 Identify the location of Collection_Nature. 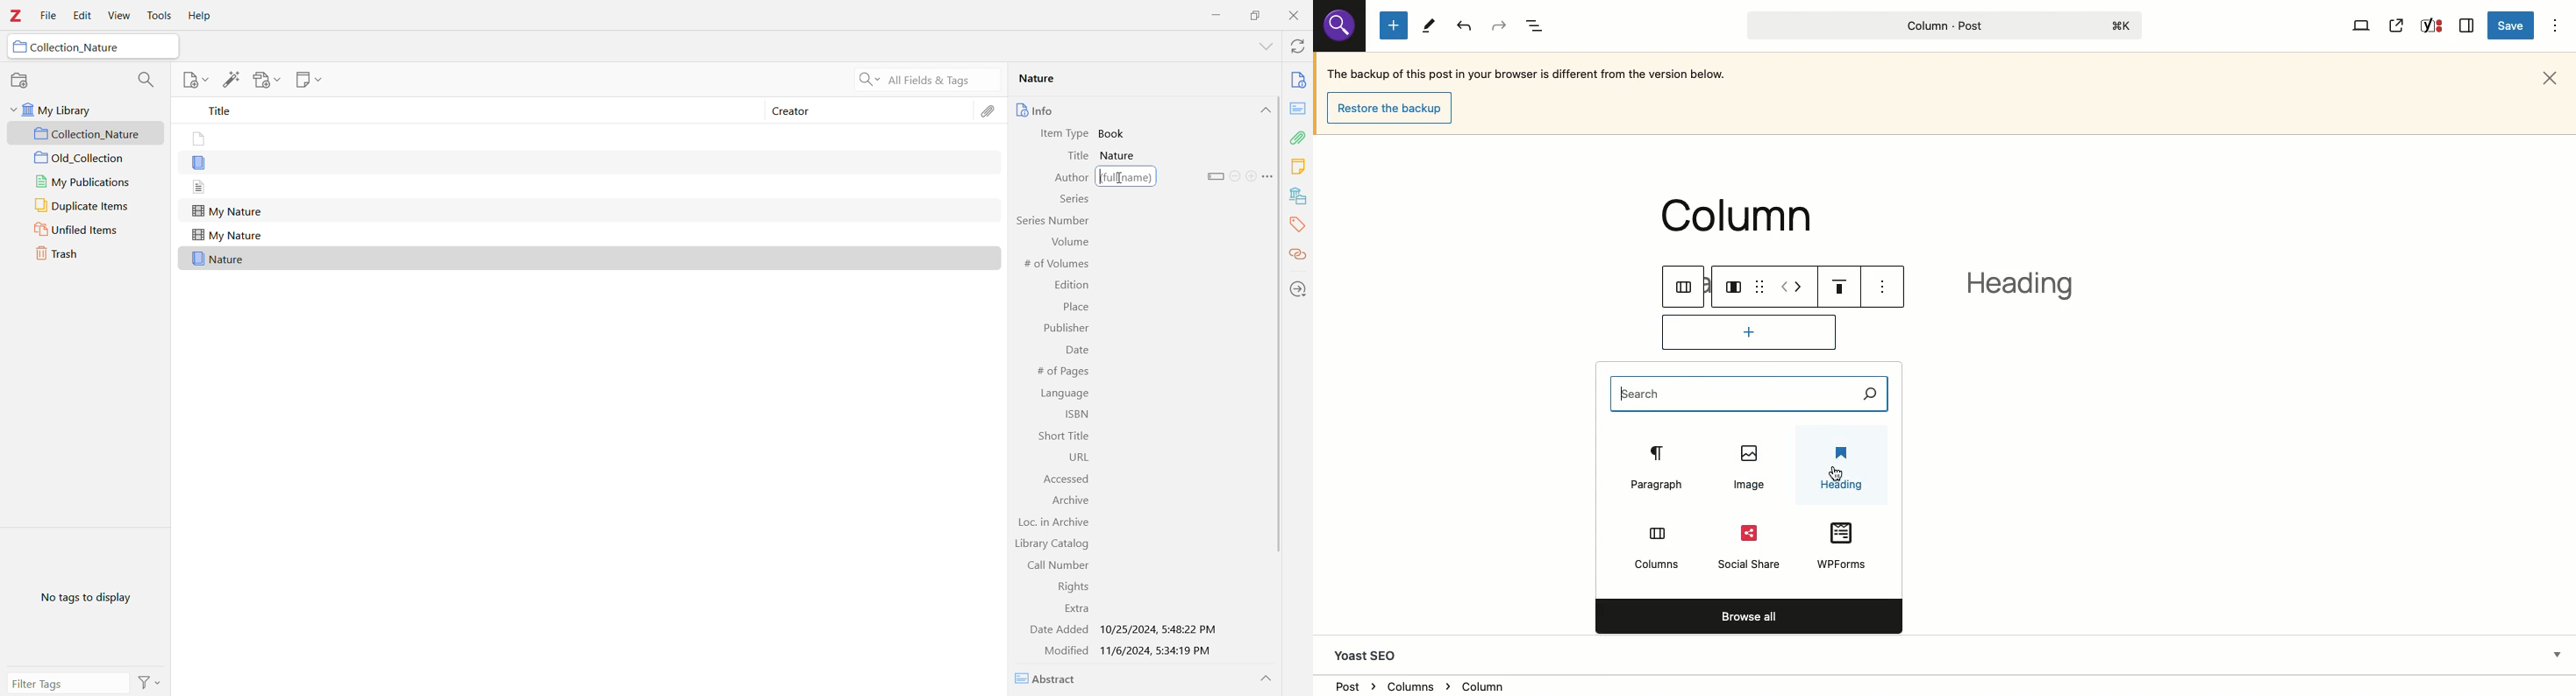
(76, 47).